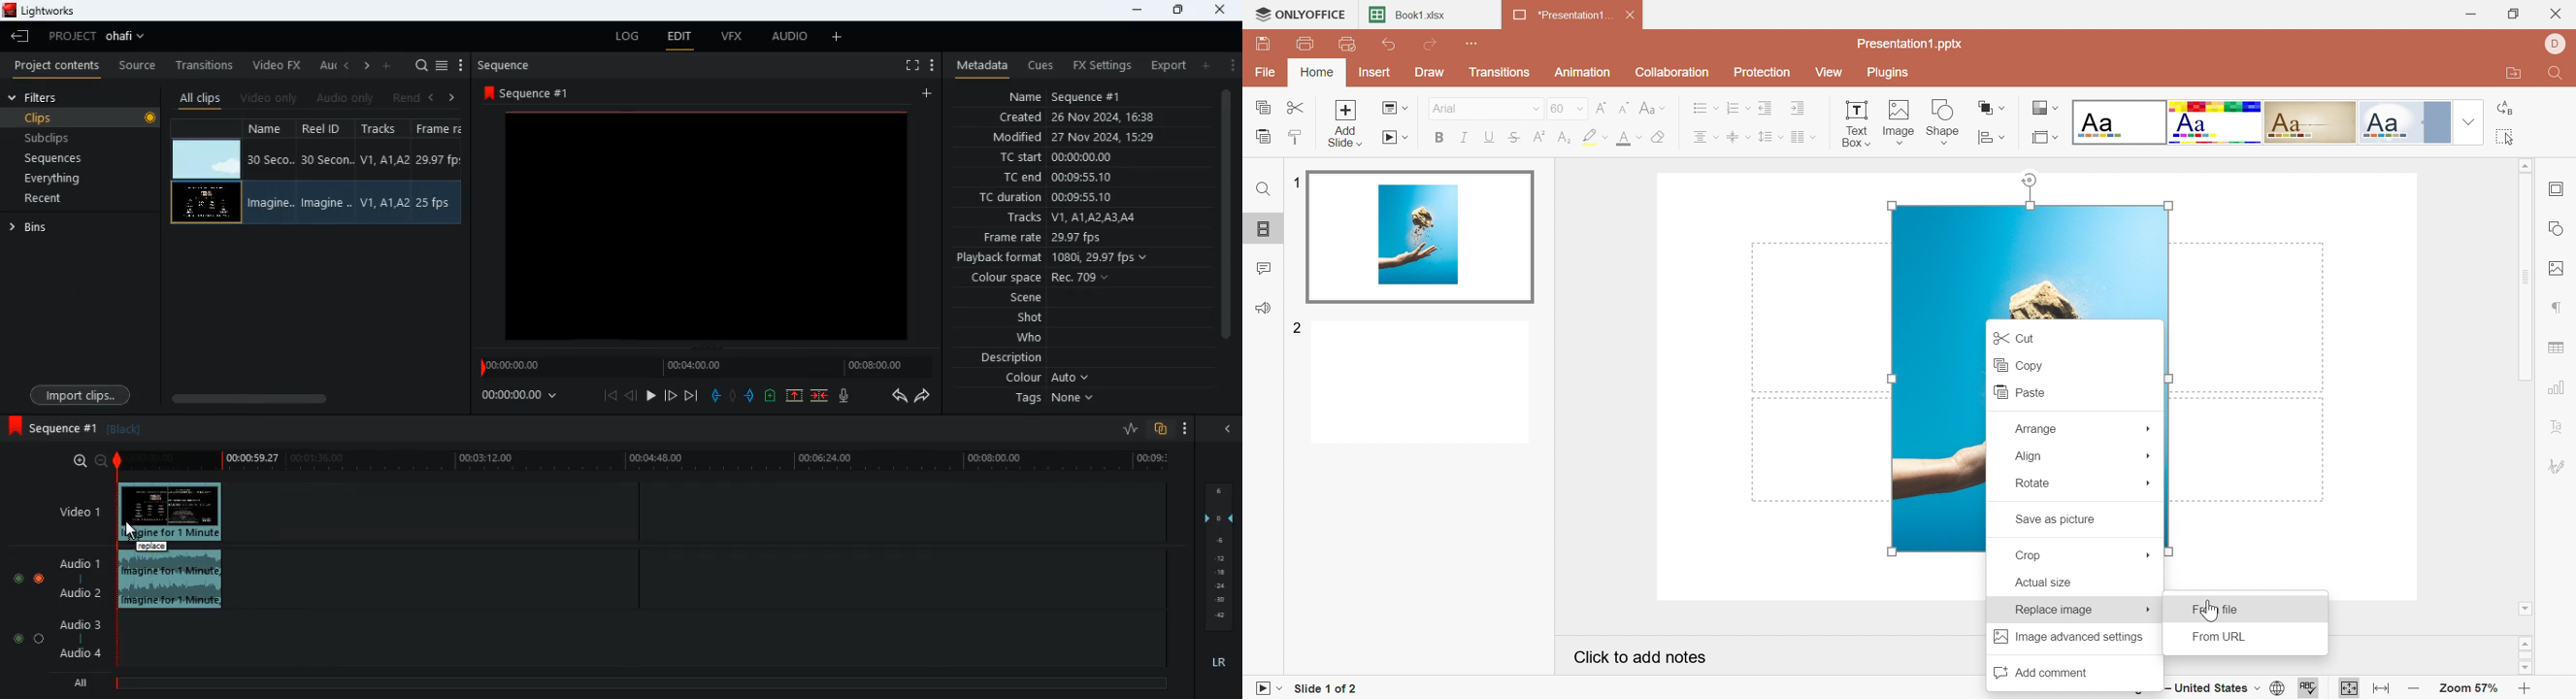 This screenshot has width=2576, height=700. Describe the element at coordinates (72, 511) in the screenshot. I see `video 1` at that location.